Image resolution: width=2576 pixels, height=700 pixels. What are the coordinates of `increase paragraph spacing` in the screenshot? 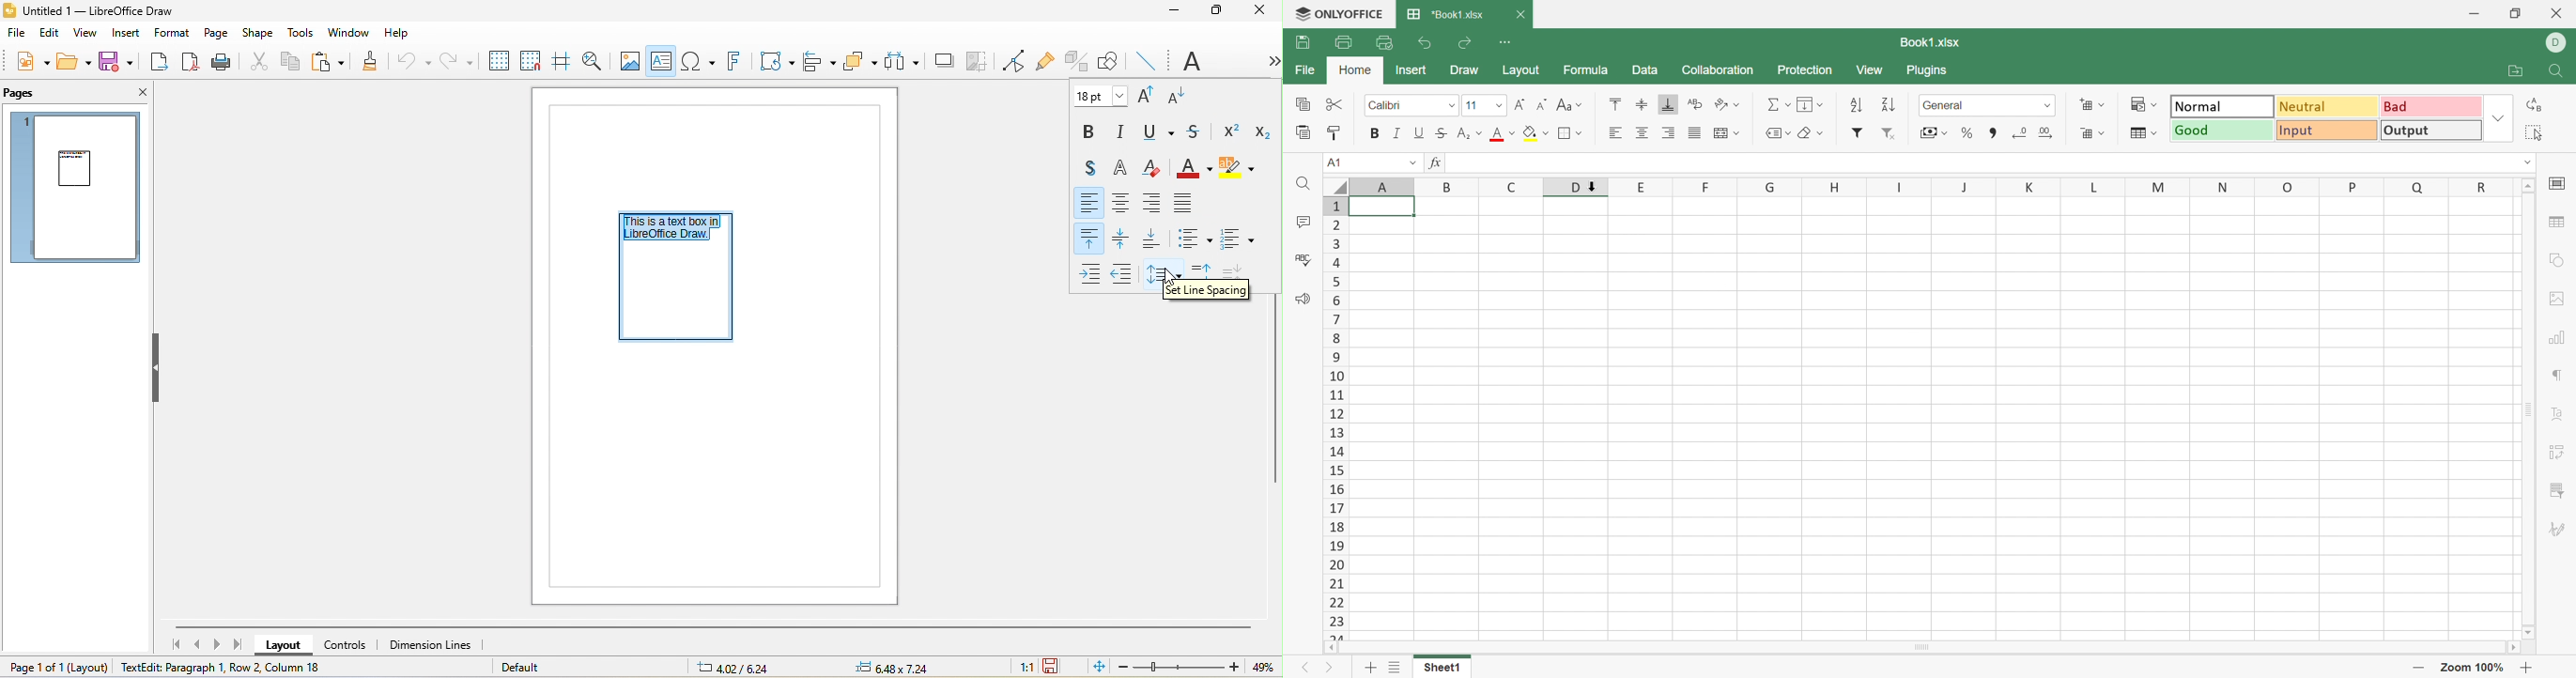 It's located at (1201, 270).